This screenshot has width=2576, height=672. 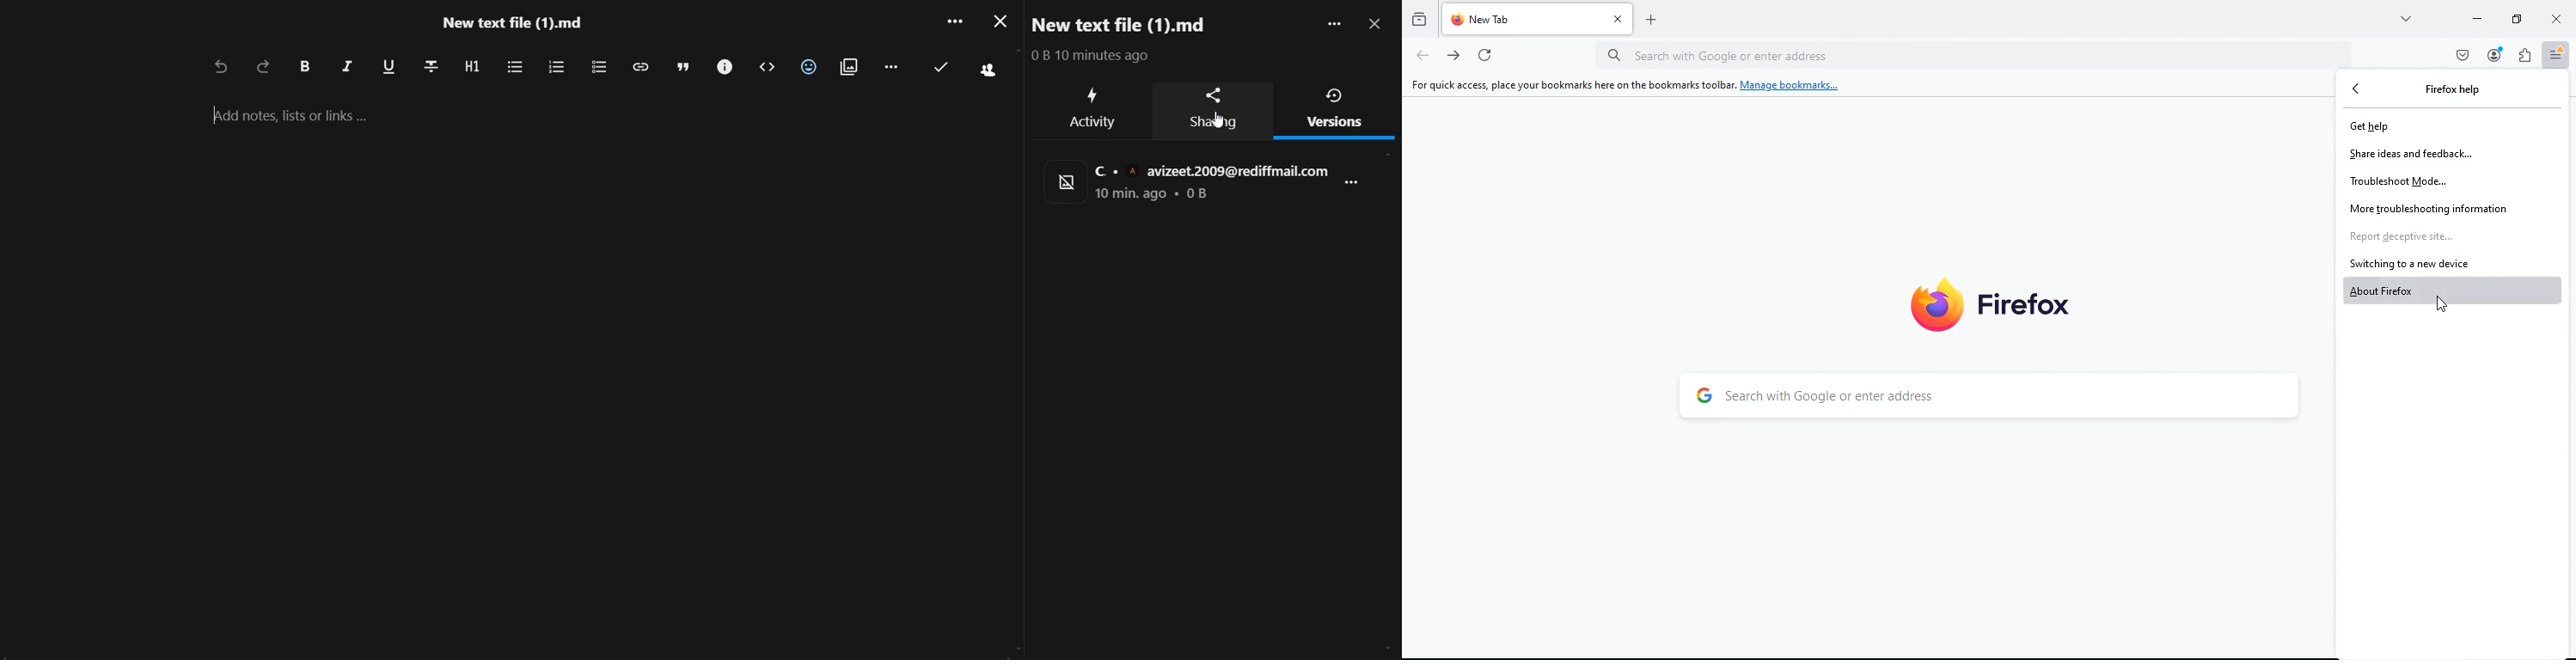 What do you see at coordinates (951, 24) in the screenshot?
I see `more` at bounding box center [951, 24].